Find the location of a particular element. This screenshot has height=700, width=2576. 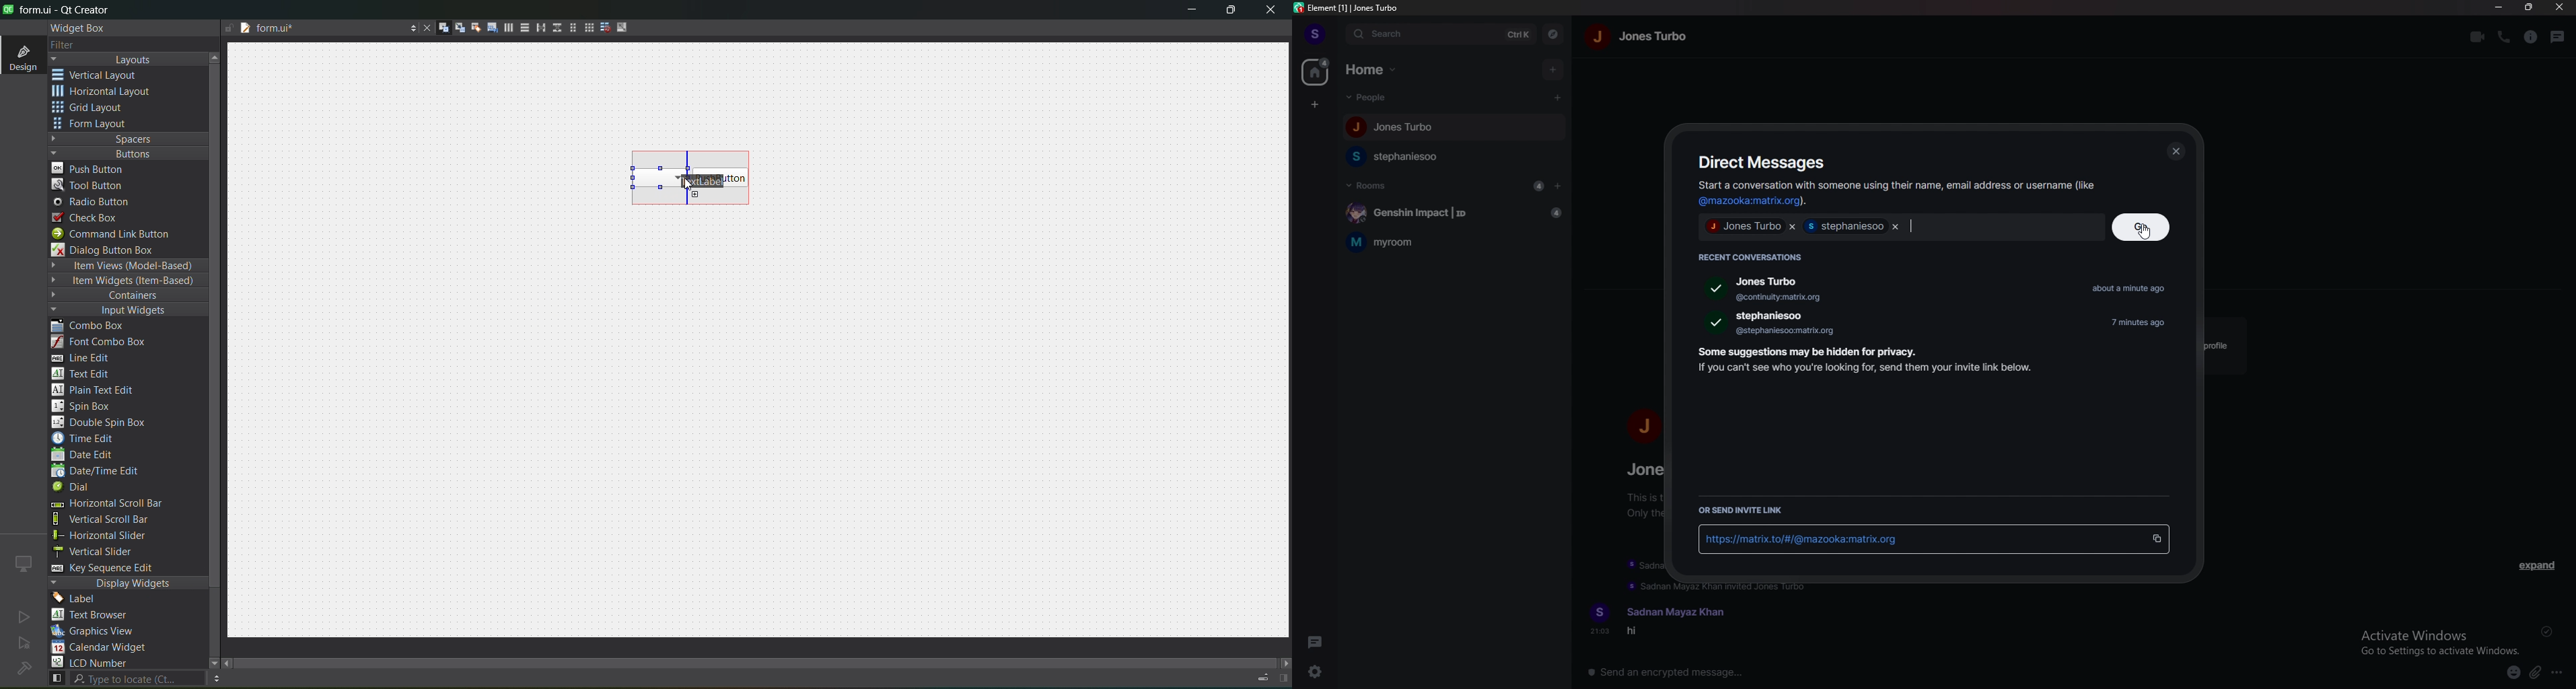

date edit is located at coordinates (85, 456).